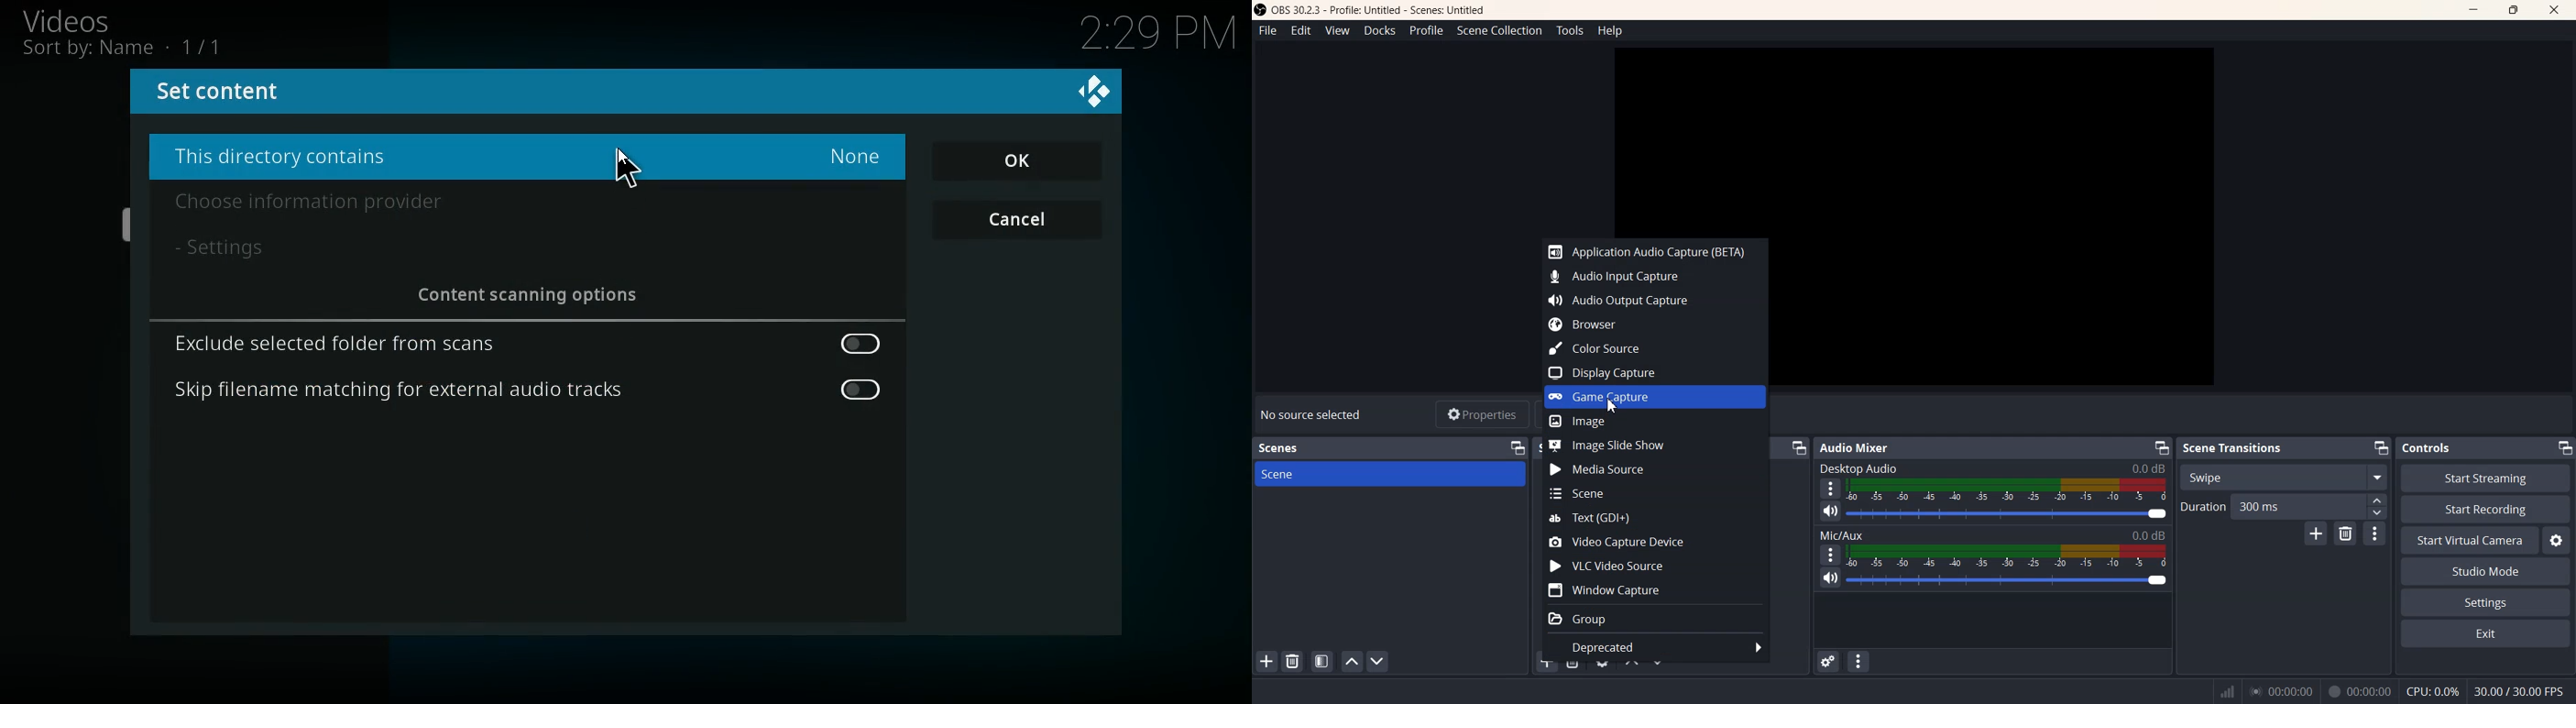  Describe the element at coordinates (1655, 588) in the screenshot. I see `Window Capture` at that location.